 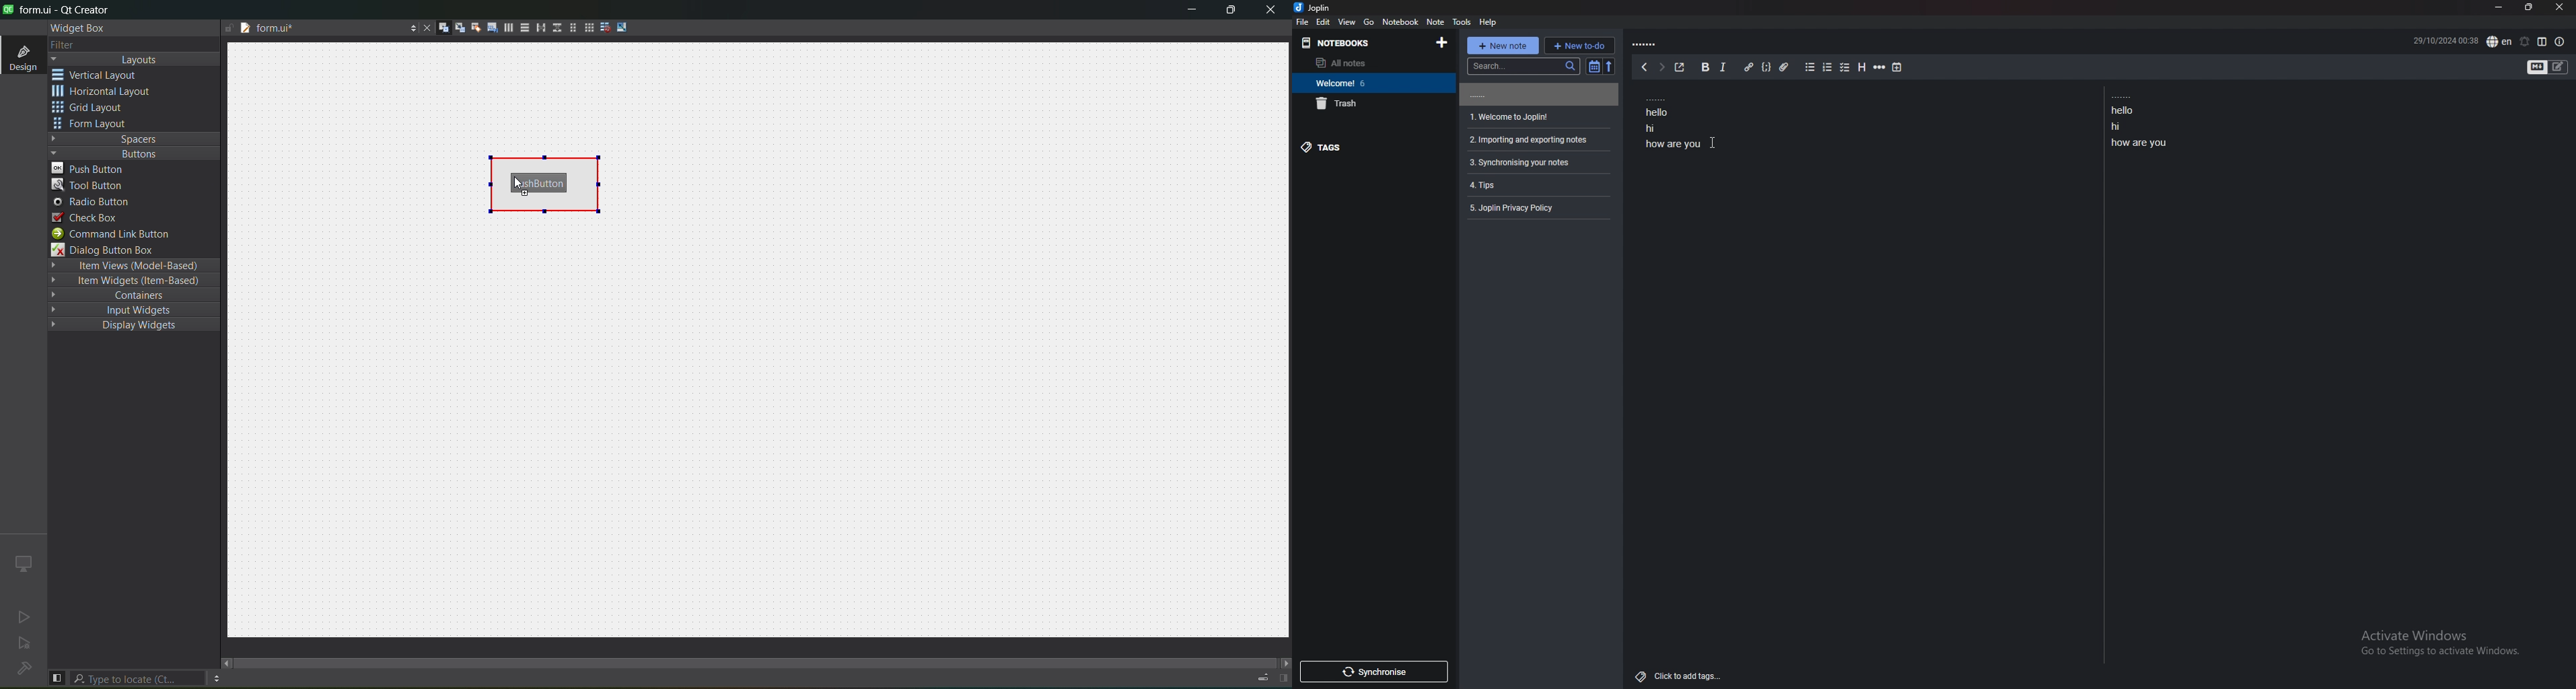 I want to click on Cursor, so click(x=517, y=182).